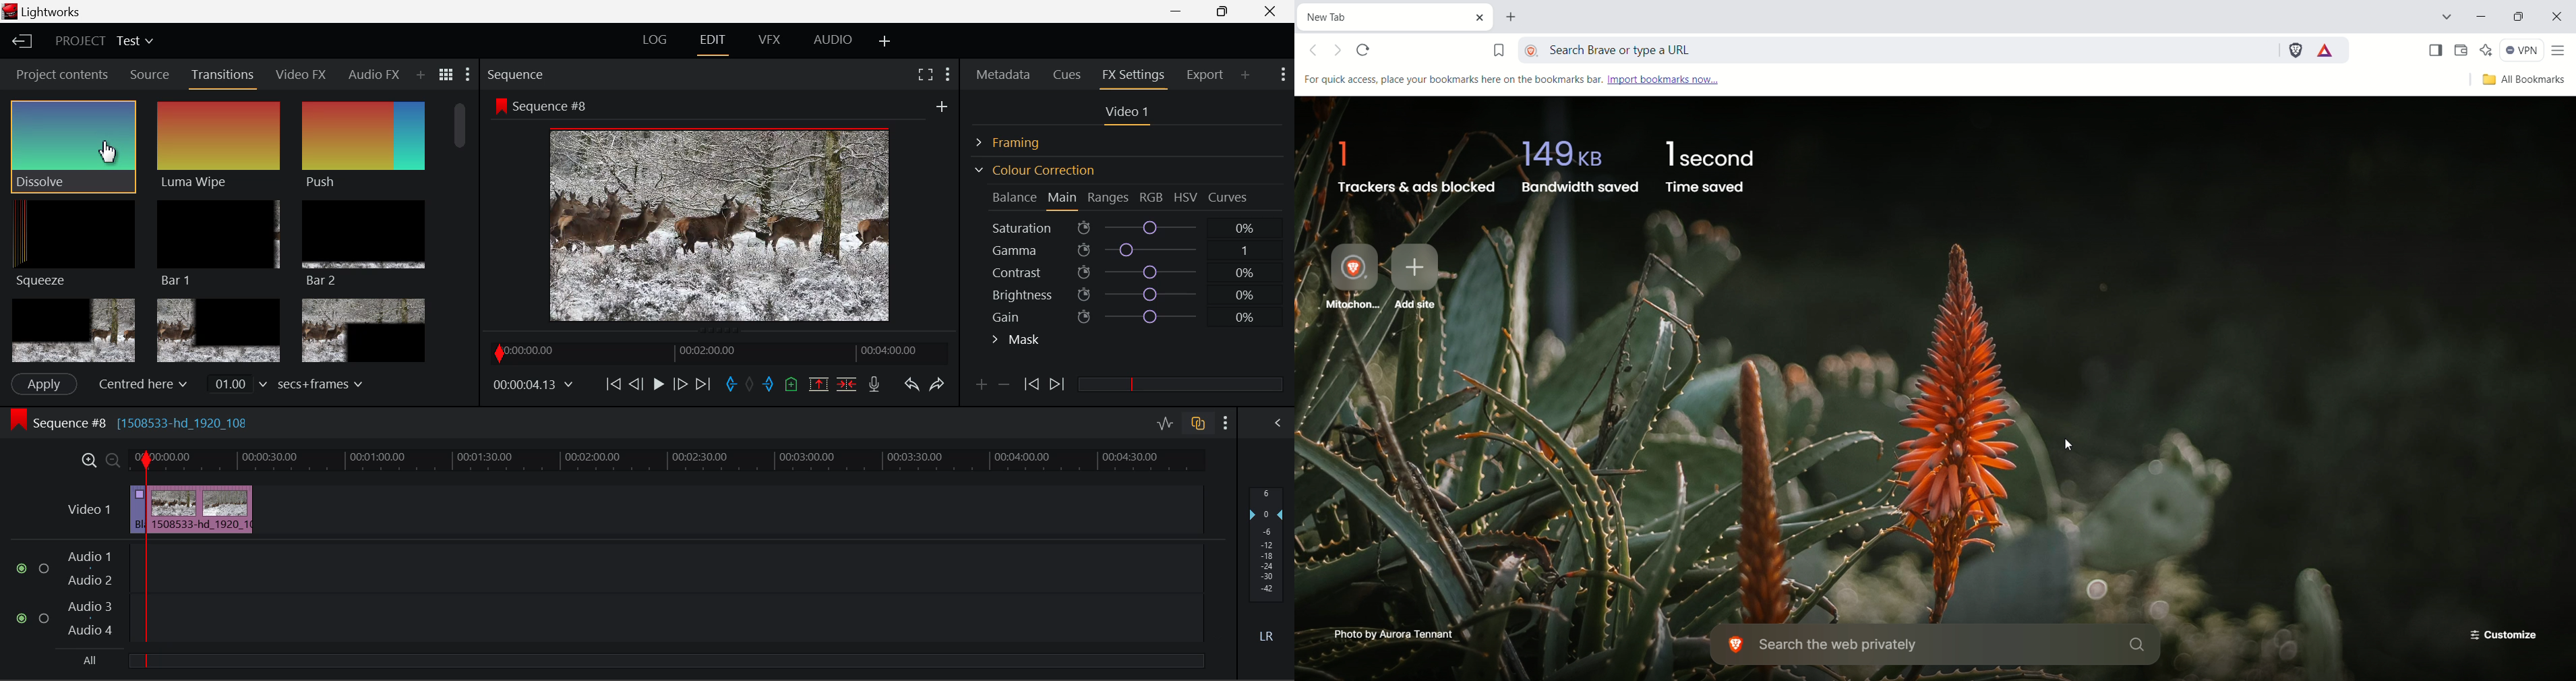  I want to click on HSV, so click(1186, 197).